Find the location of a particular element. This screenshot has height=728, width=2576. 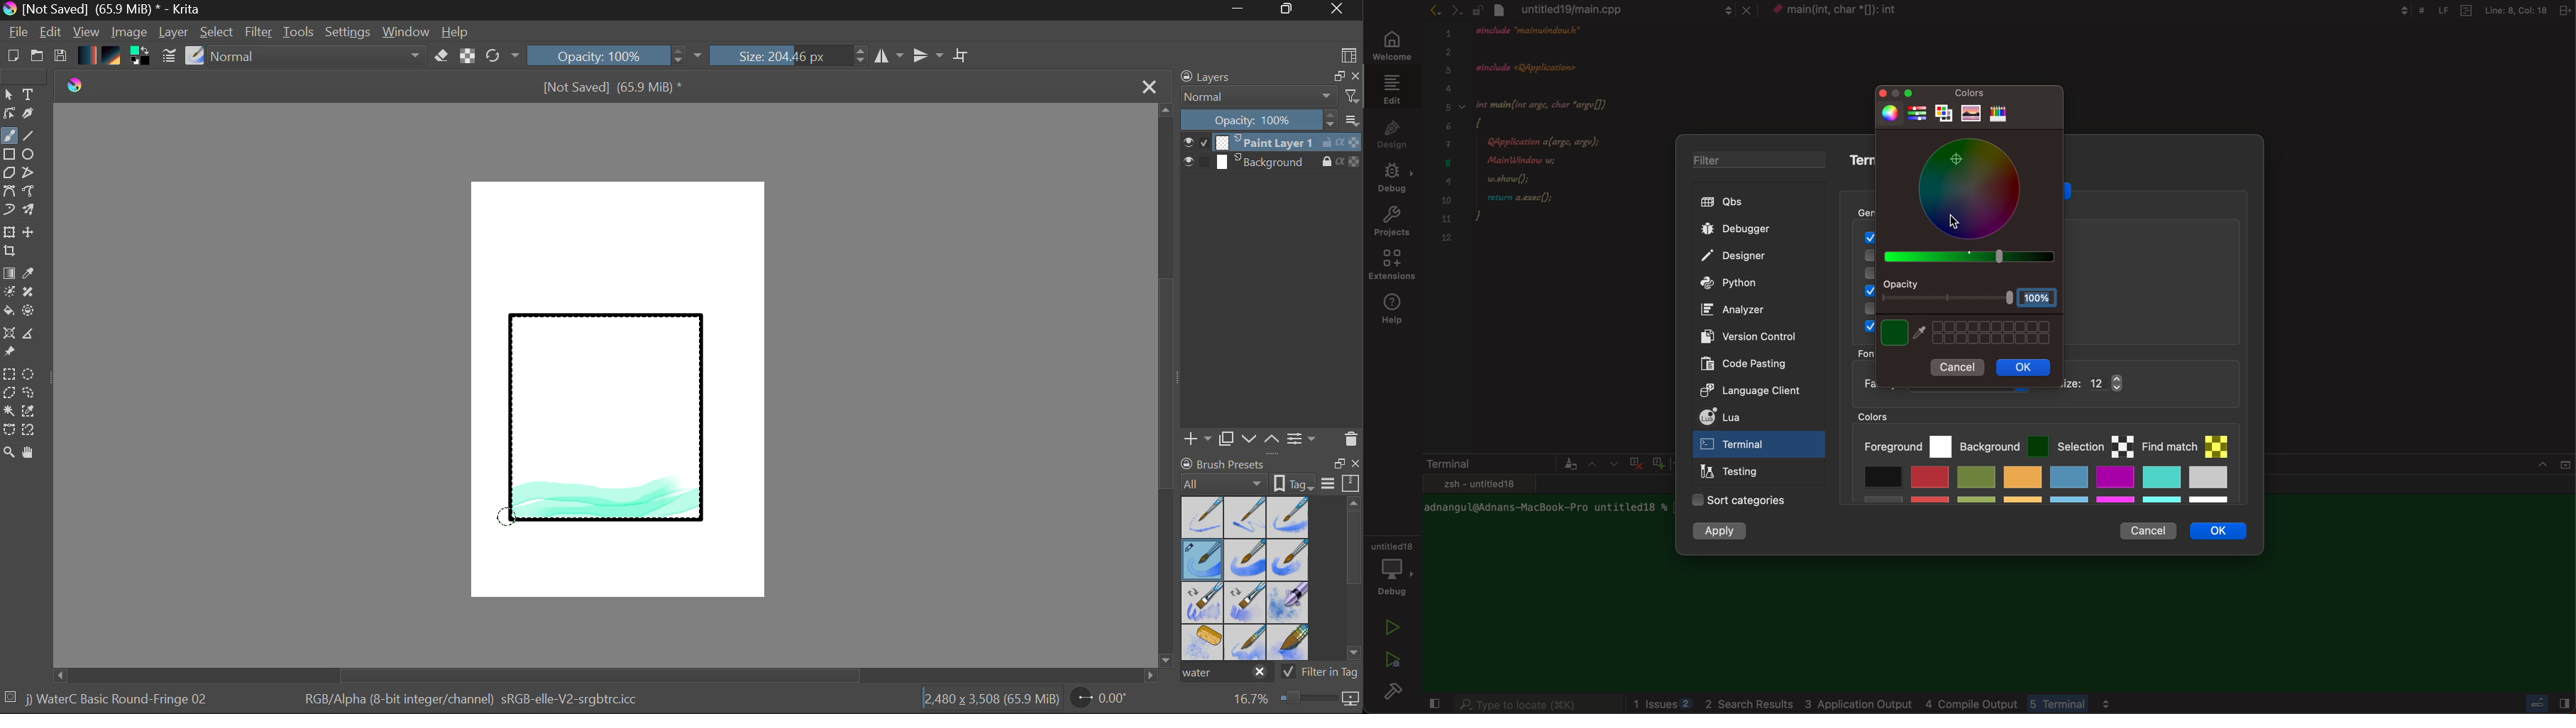

Continuous Selection is located at coordinates (9, 410).